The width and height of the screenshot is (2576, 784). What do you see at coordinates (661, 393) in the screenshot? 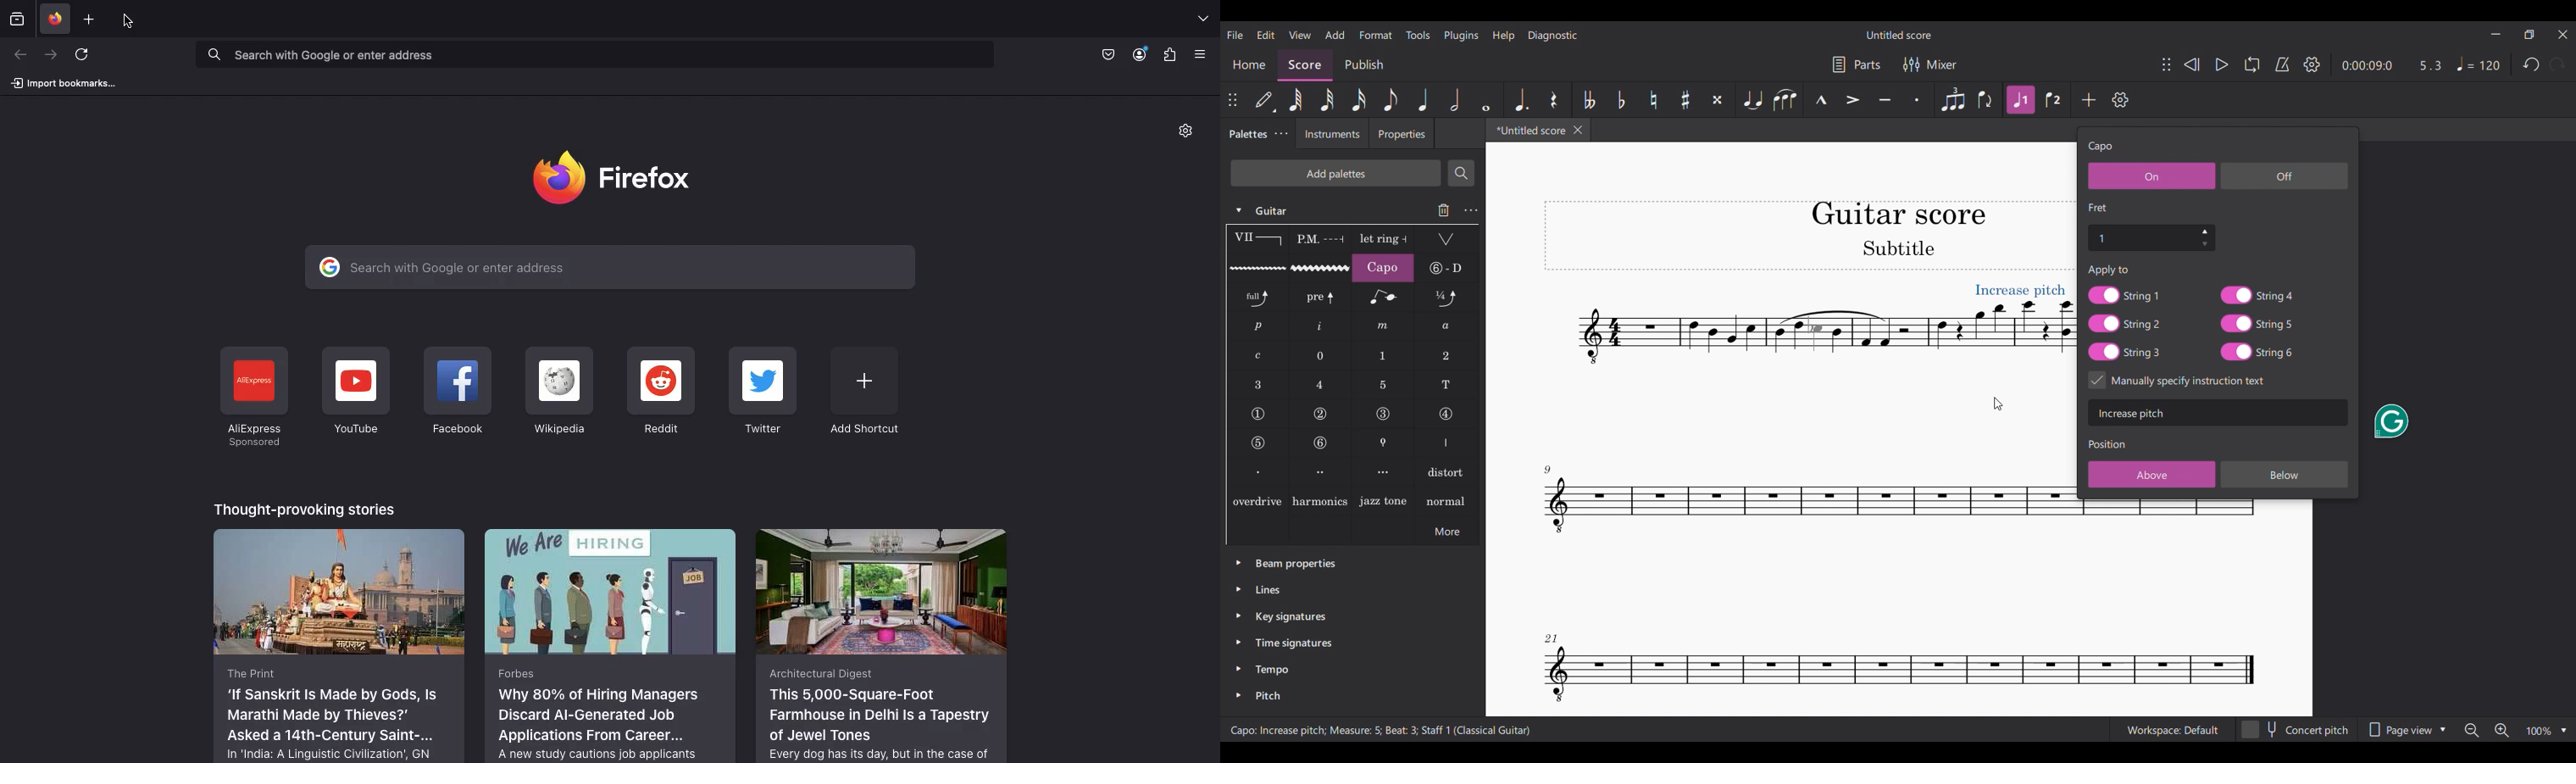
I see `Reddit` at bounding box center [661, 393].